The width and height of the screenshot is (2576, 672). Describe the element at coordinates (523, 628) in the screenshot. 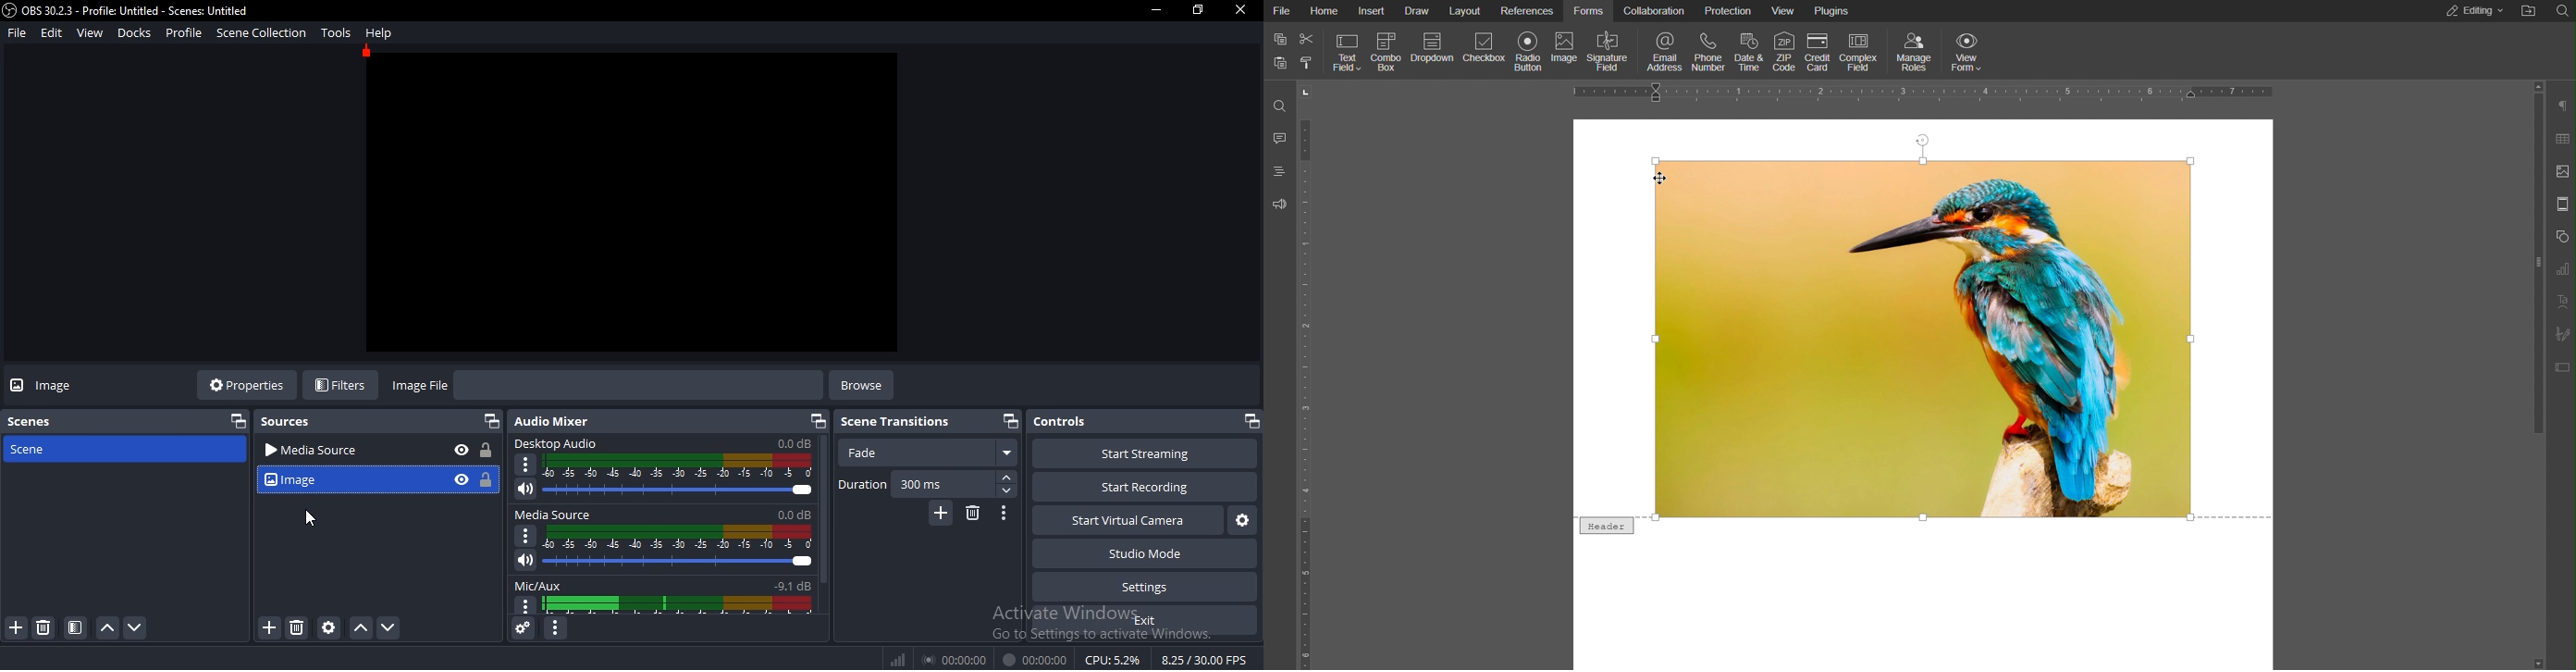

I see `audio mixer settings` at that location.